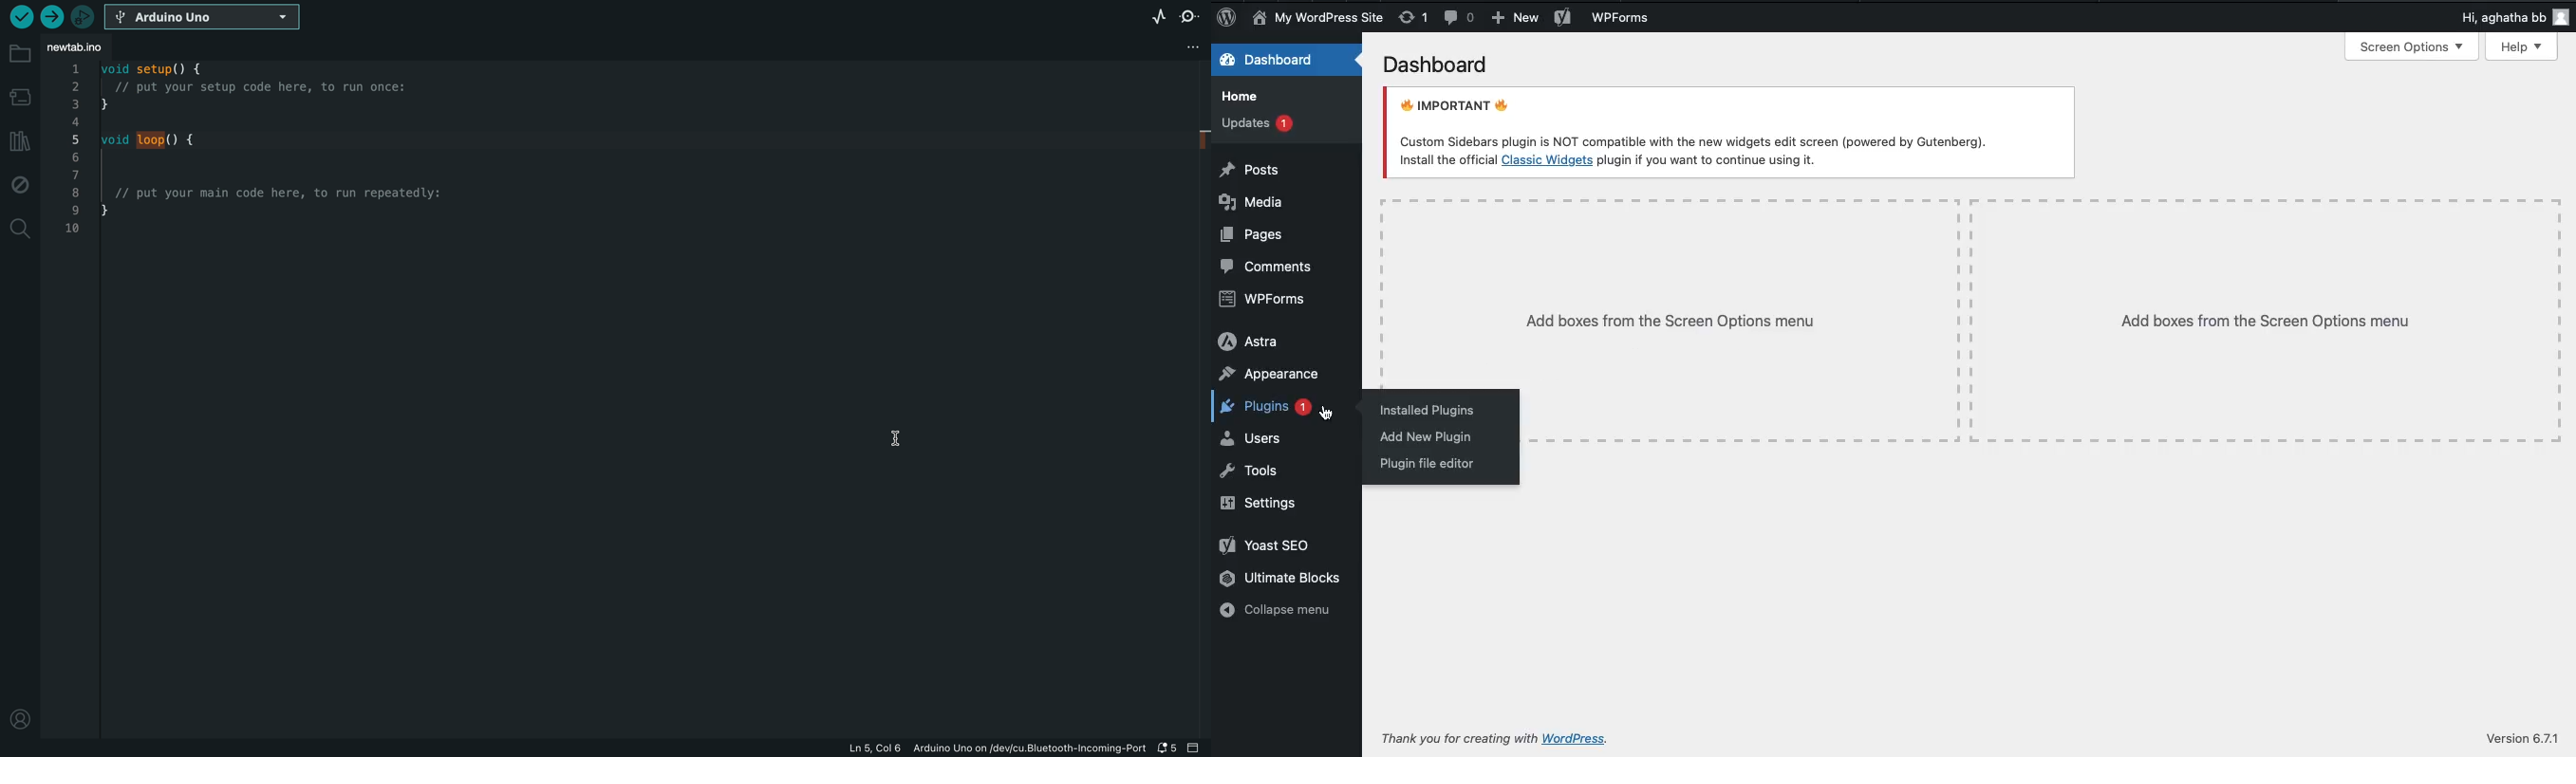  I want to click on Add boxes from the screen options menu, so click(2043, 321).